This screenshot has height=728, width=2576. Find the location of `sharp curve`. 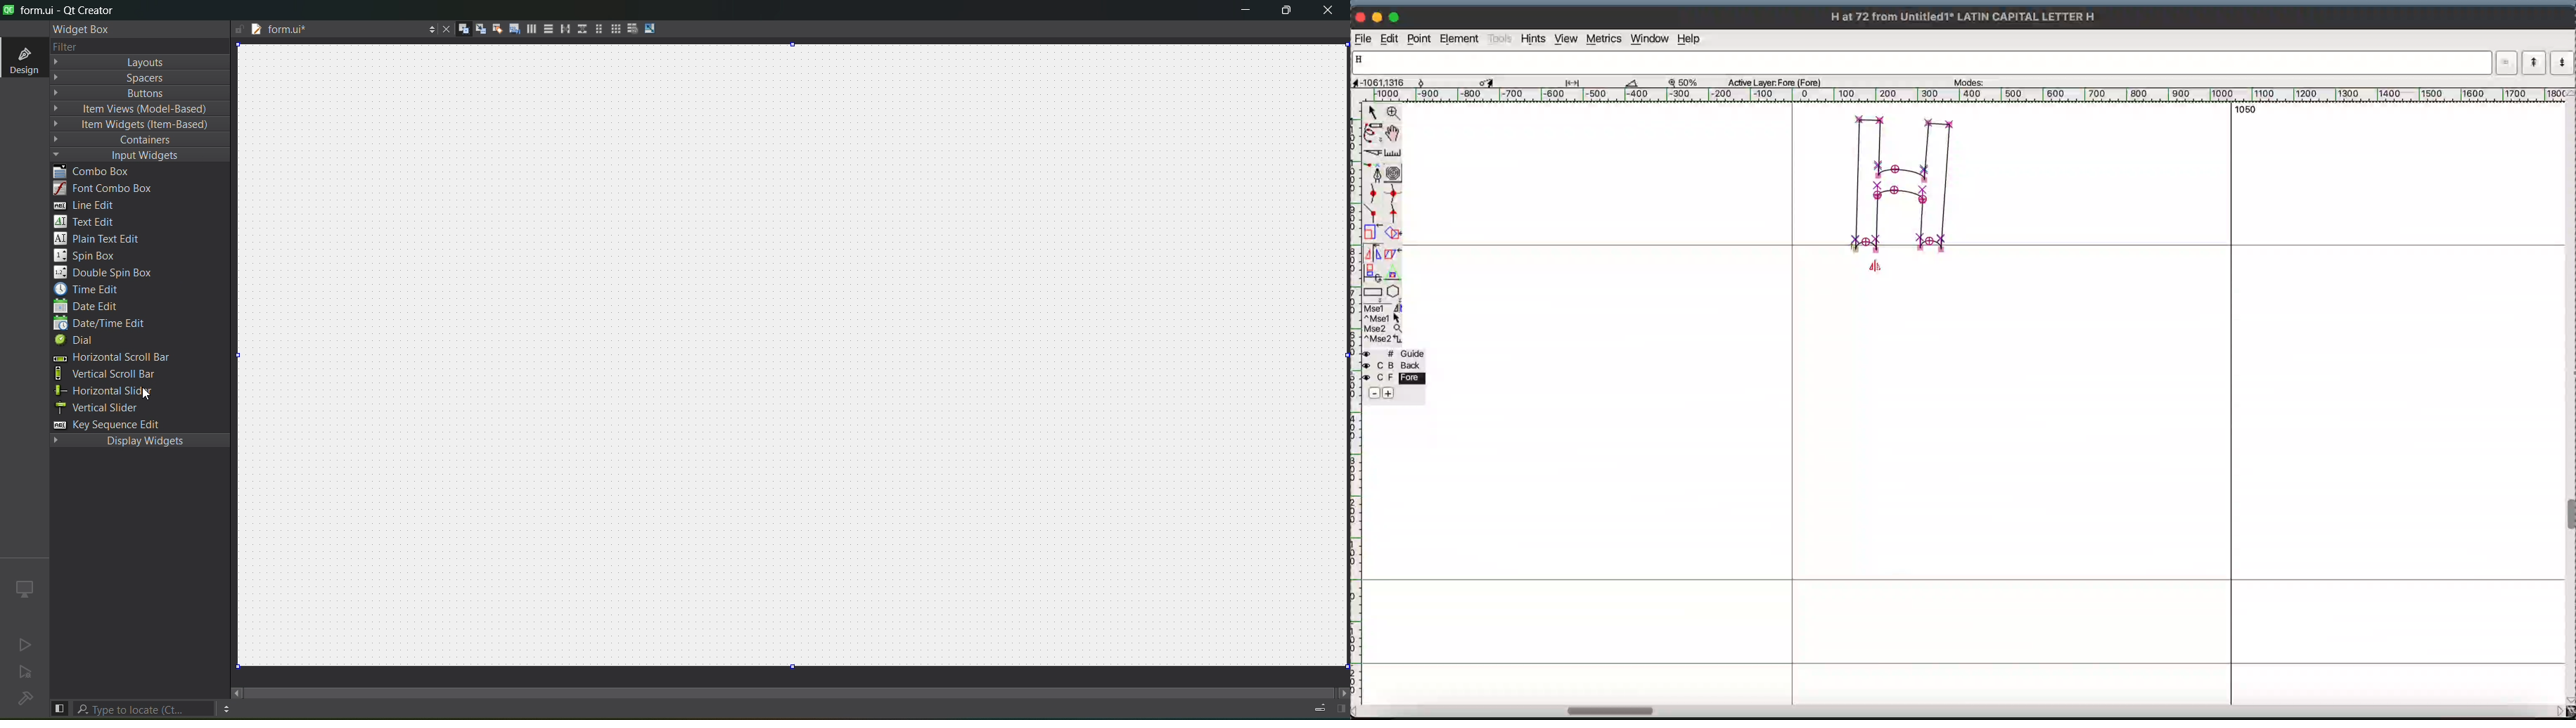

sharp curve is located at coordinates (1392, 195).